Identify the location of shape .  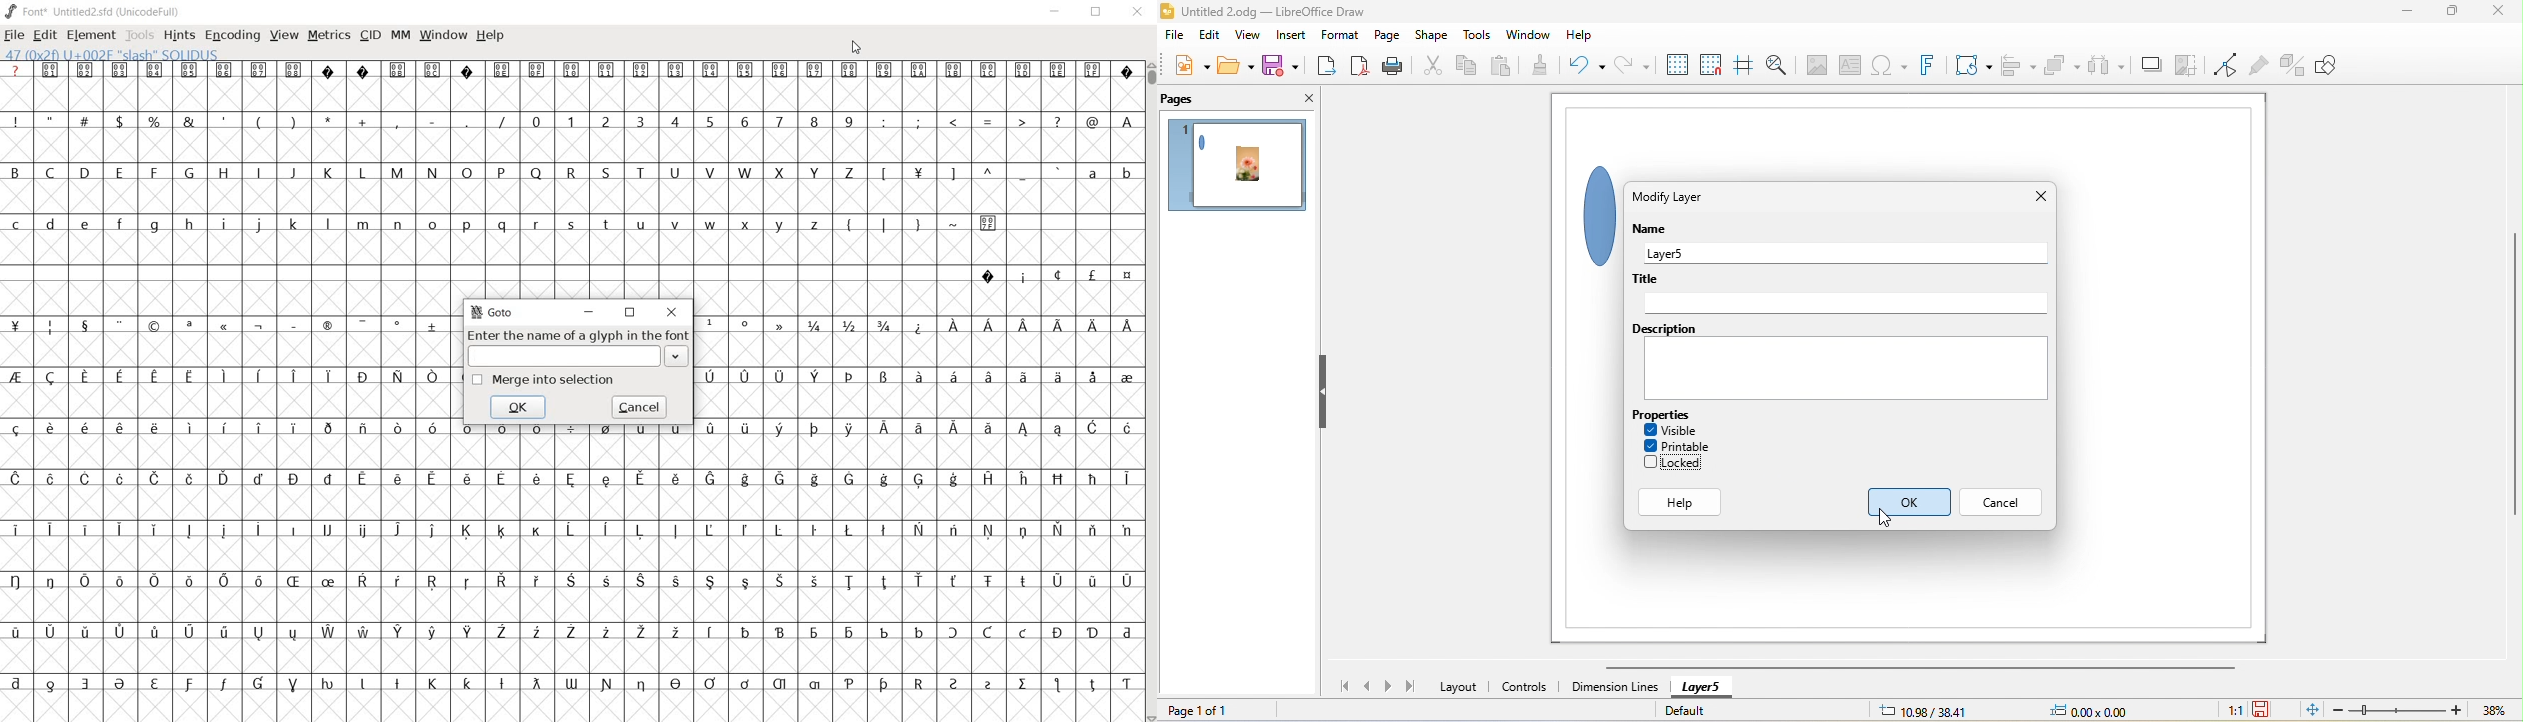
(1434, 35).